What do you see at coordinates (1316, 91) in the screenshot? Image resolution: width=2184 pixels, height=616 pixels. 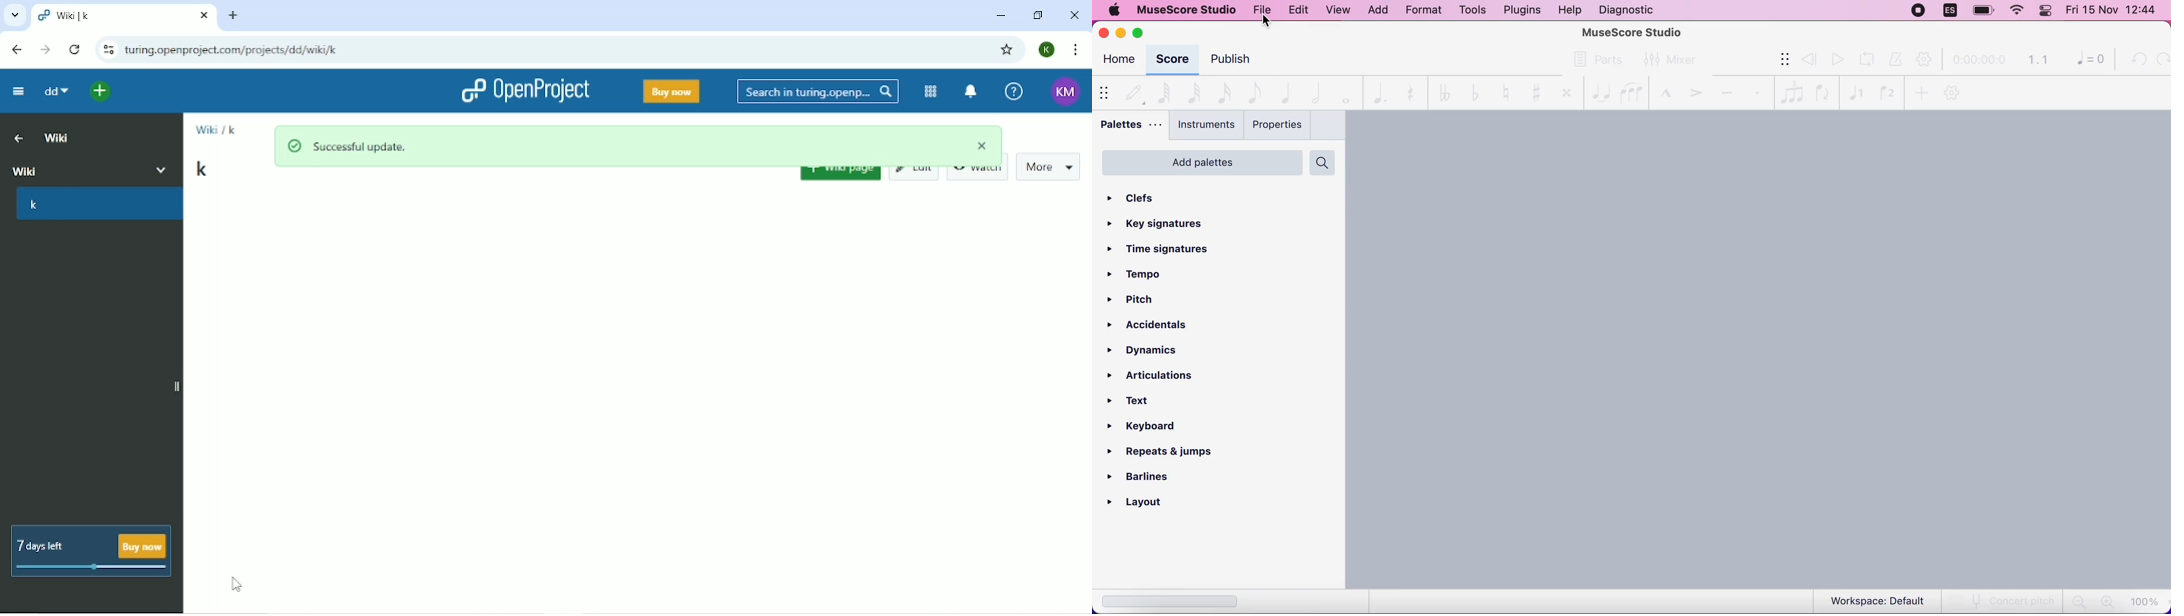 I see `half note` at bounding box center [1316, 91].